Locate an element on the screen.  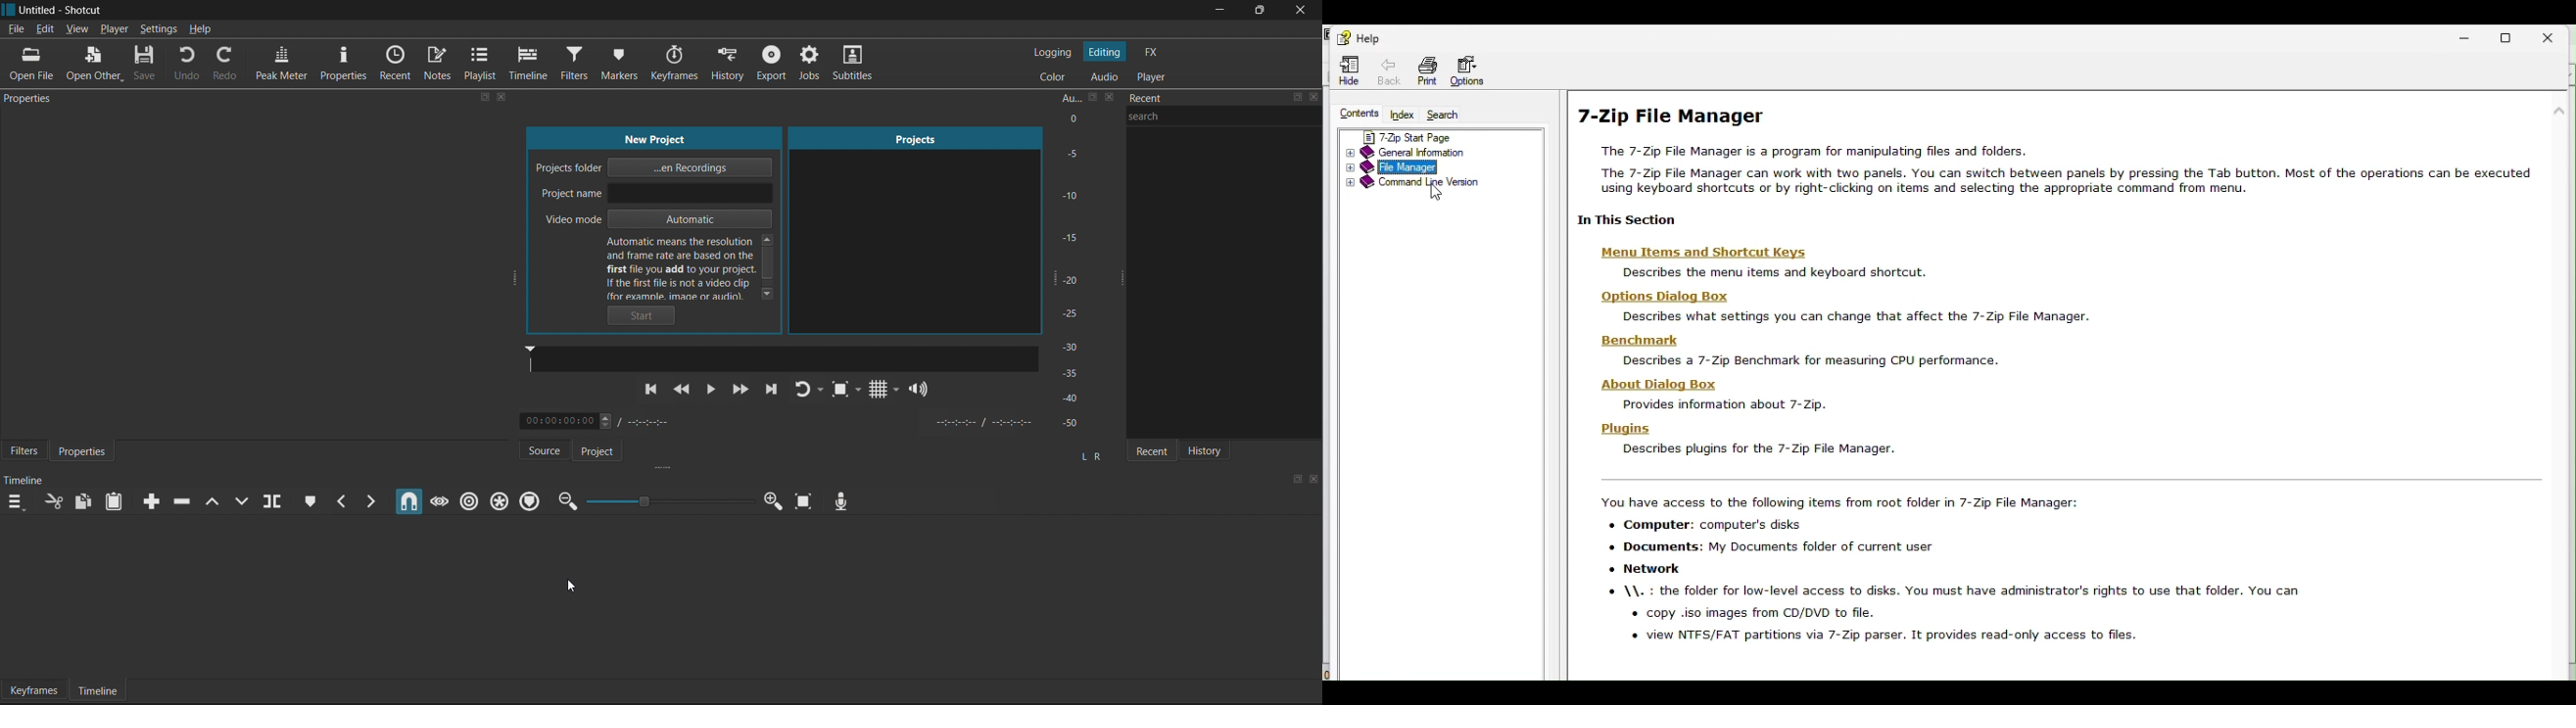
timeline is located at coordinates (26, 478).